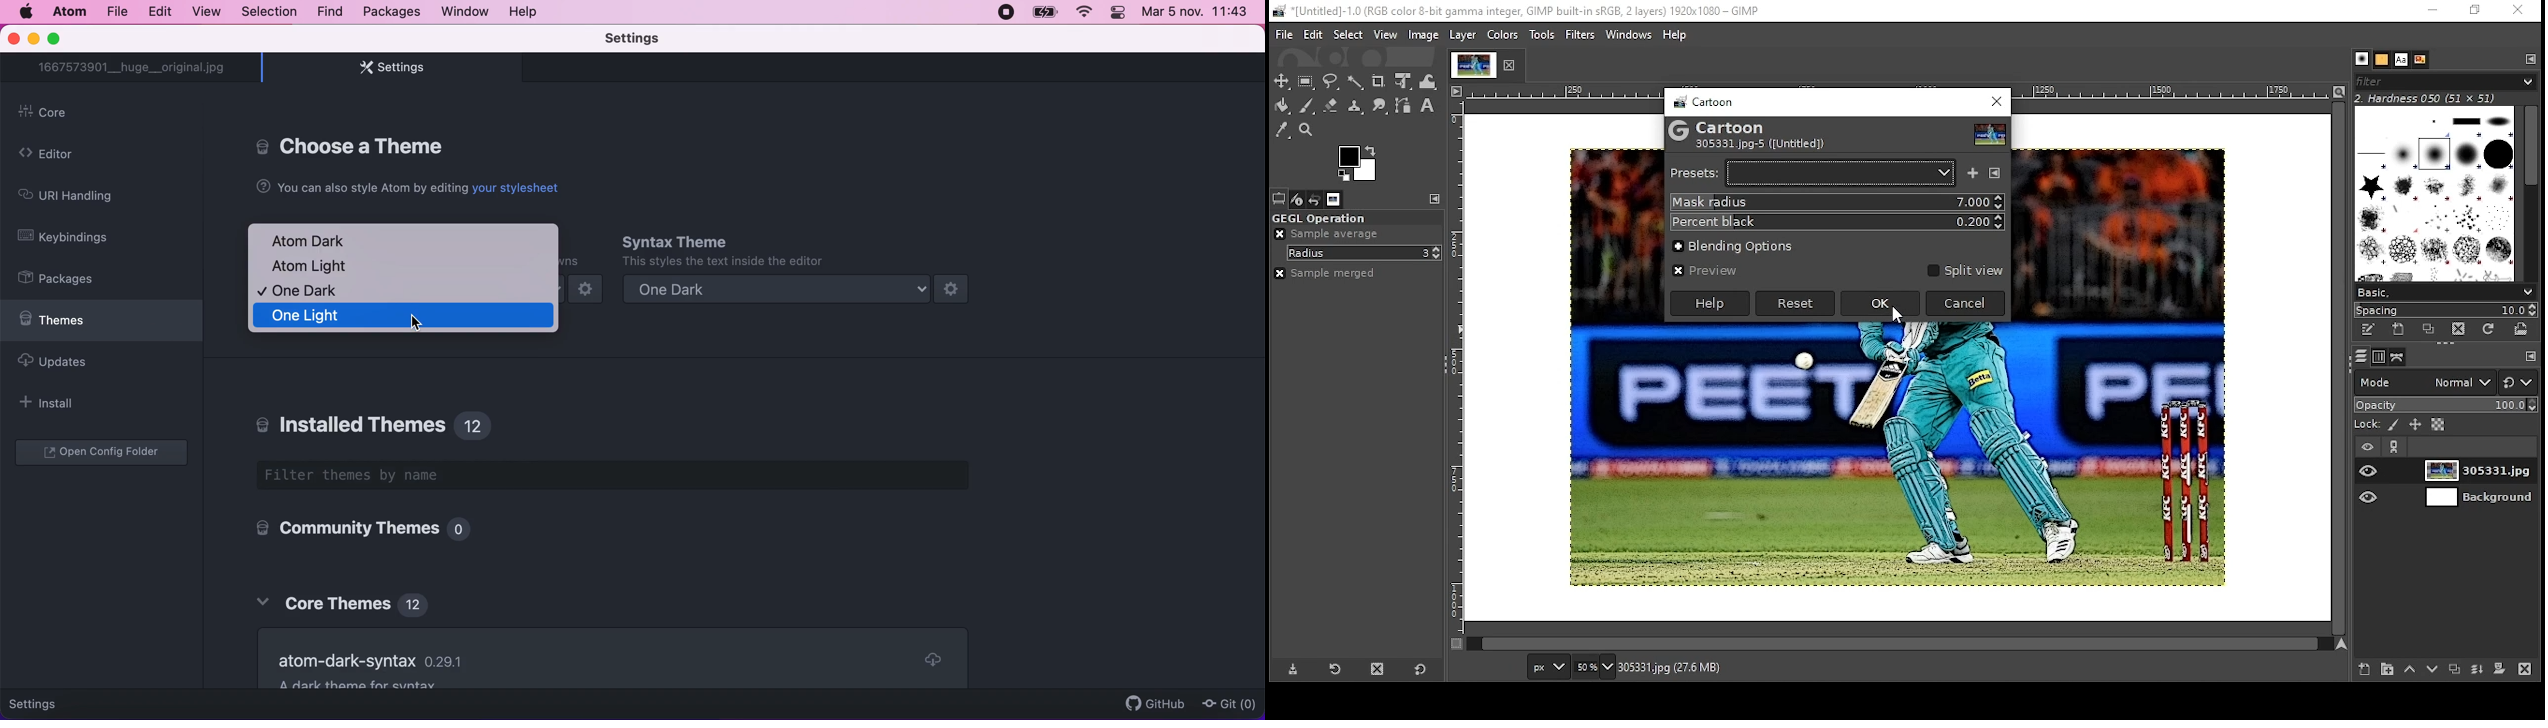  What do you see at coordinates (1315, 200) in the screenshot?
I see `undo history` at bounding box center [1315, 200].